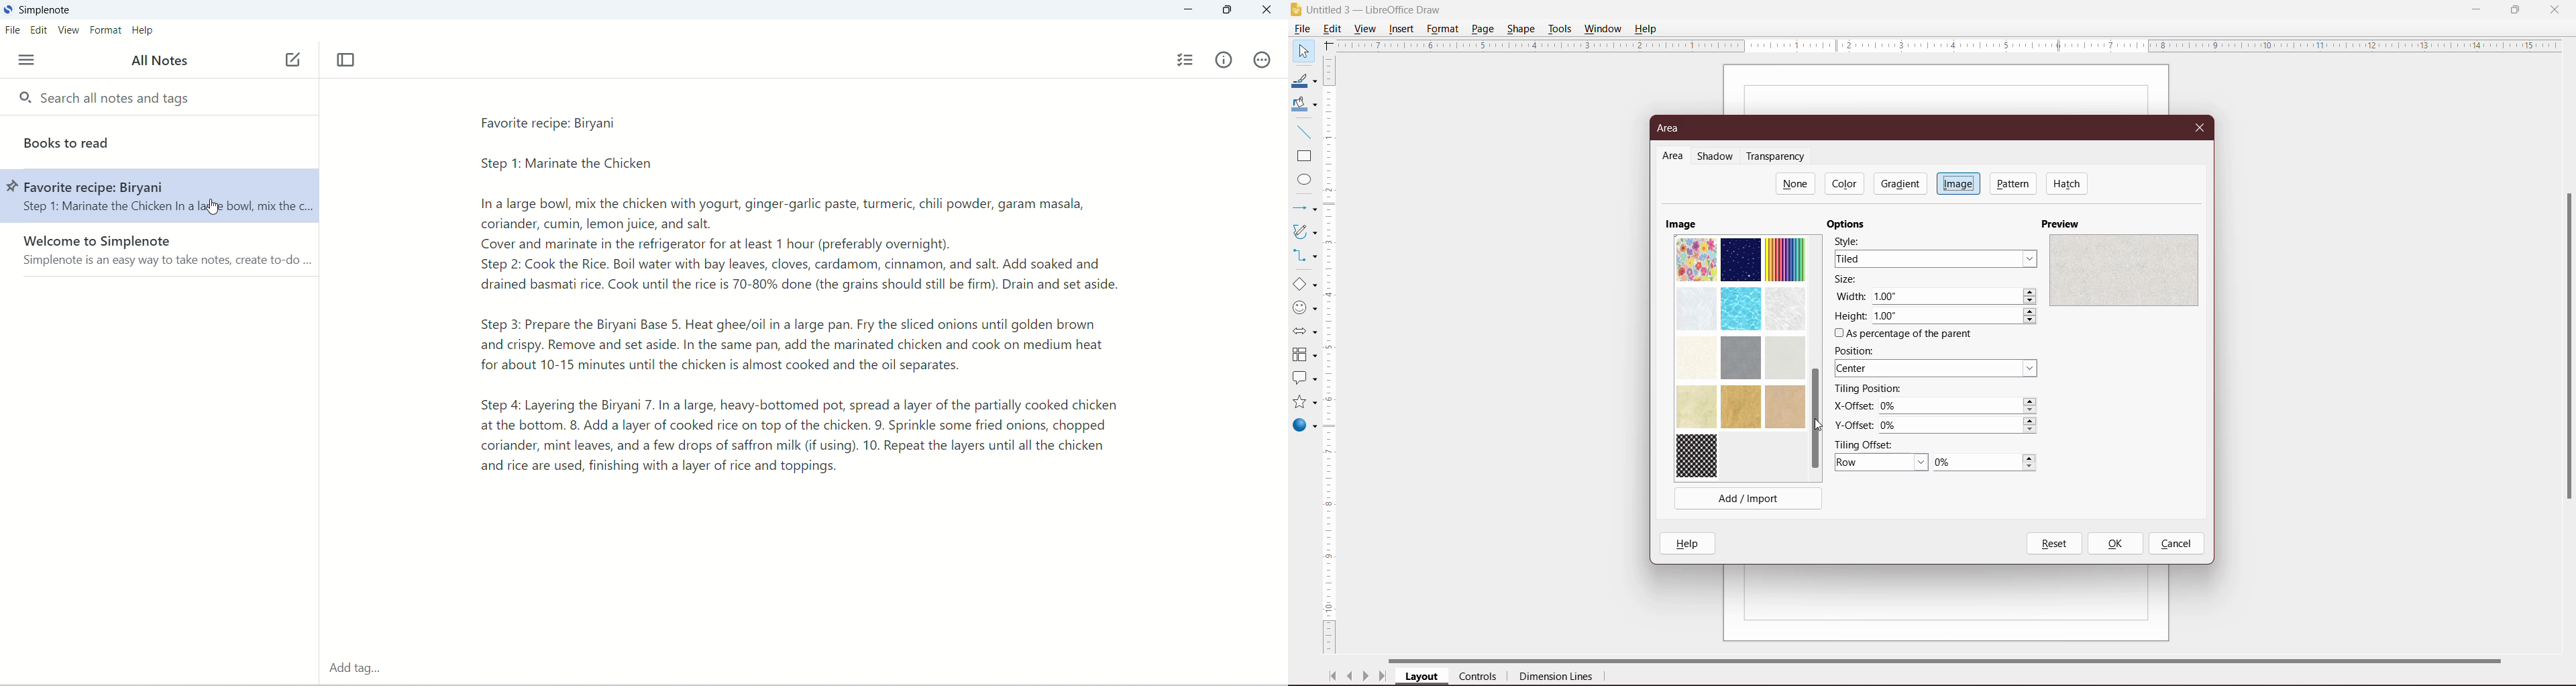 This screenshot has width=2576, height=700. I want to click on More Texture/images available, so click(1740, 356).